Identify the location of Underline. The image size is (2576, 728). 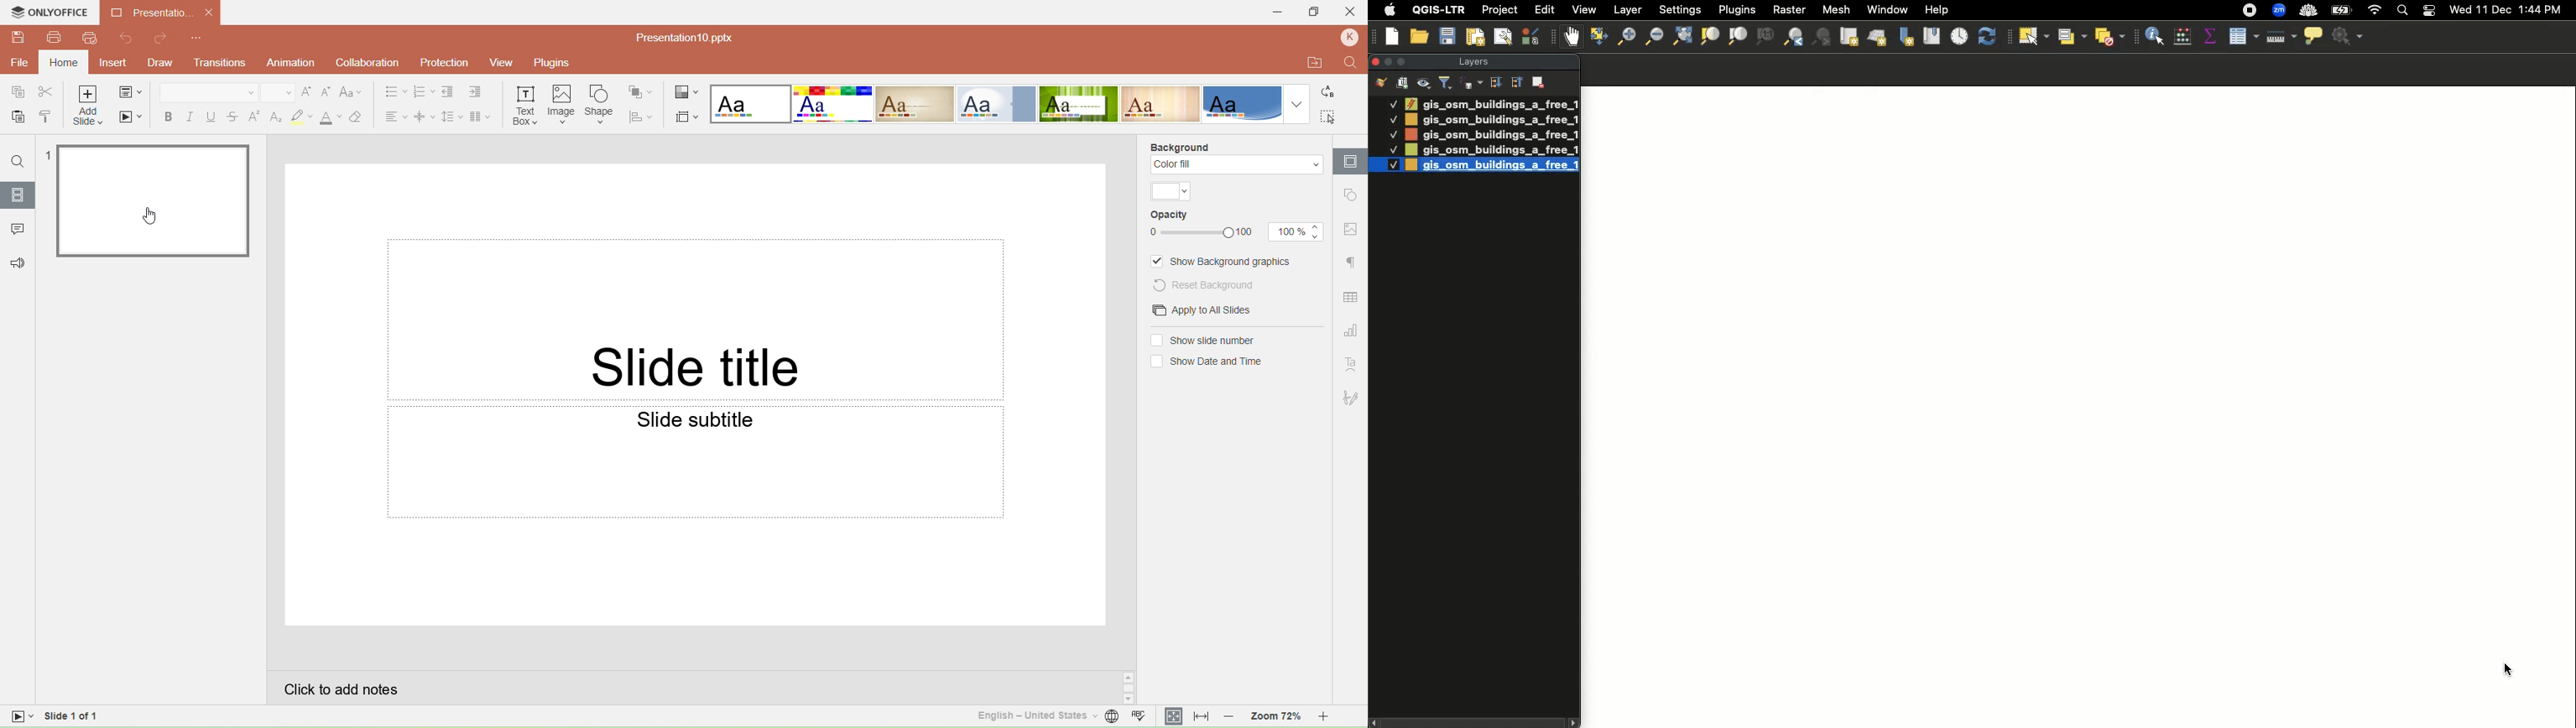
(211, 115).